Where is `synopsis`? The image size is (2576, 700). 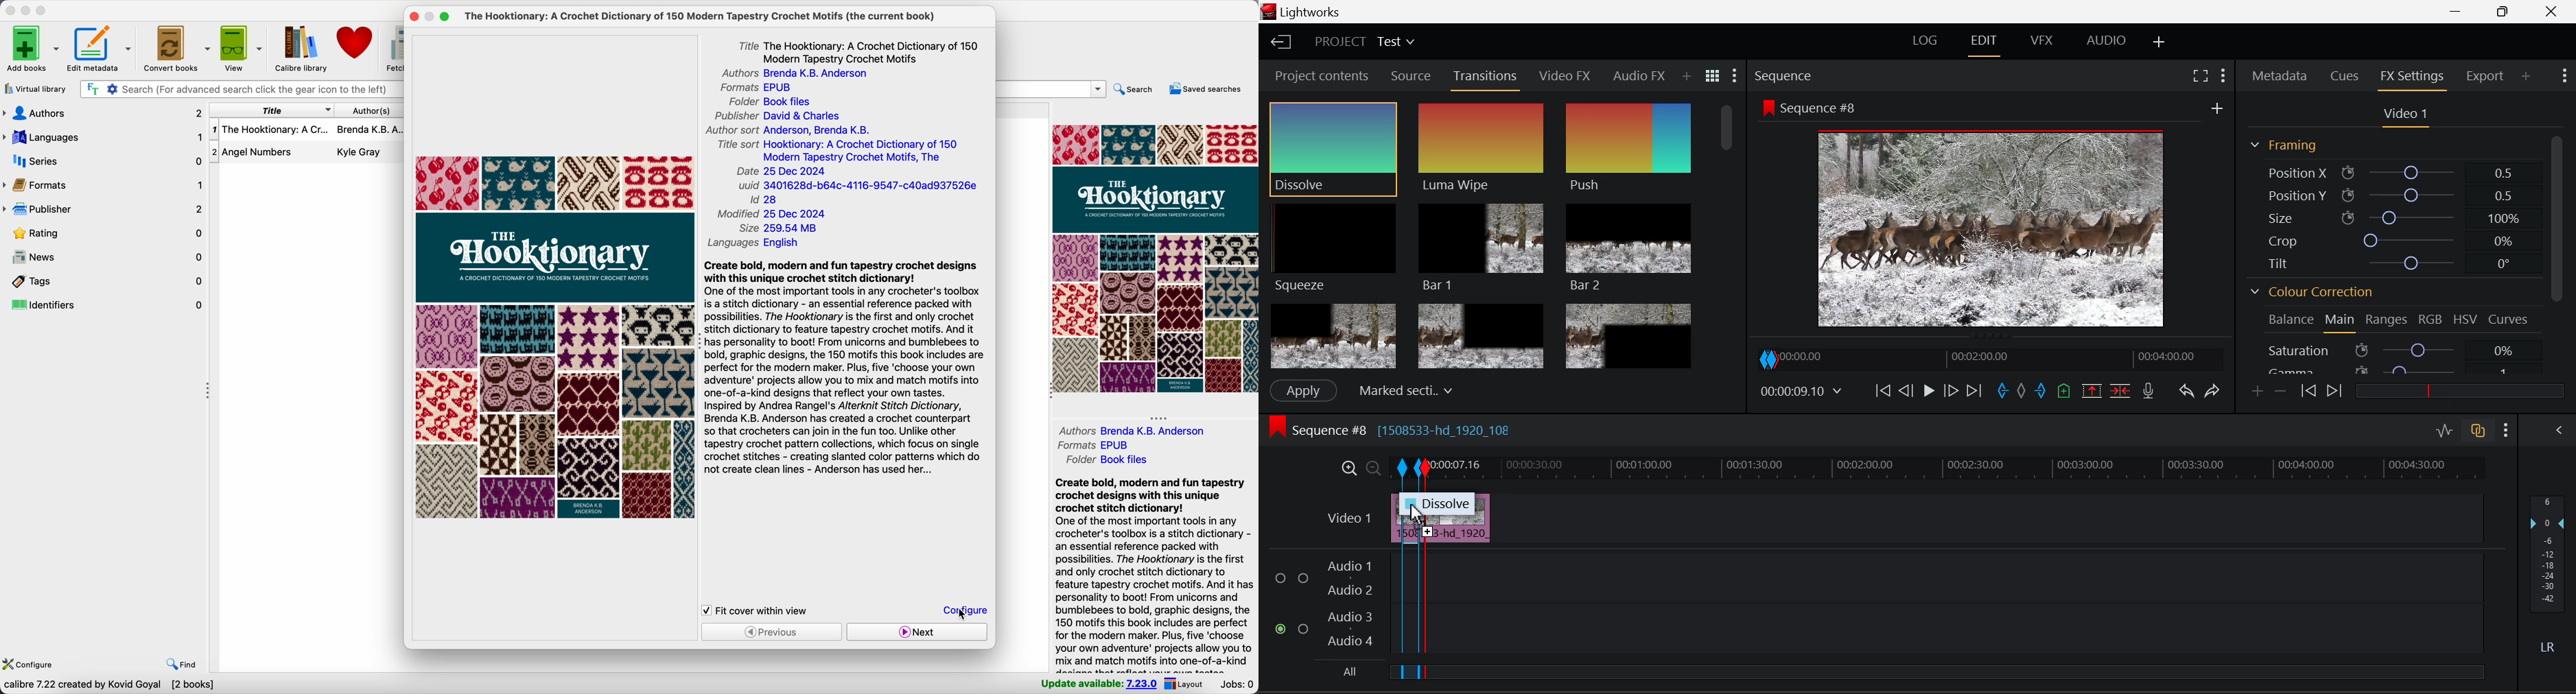
synopsis is located at coordinates (844, 371).